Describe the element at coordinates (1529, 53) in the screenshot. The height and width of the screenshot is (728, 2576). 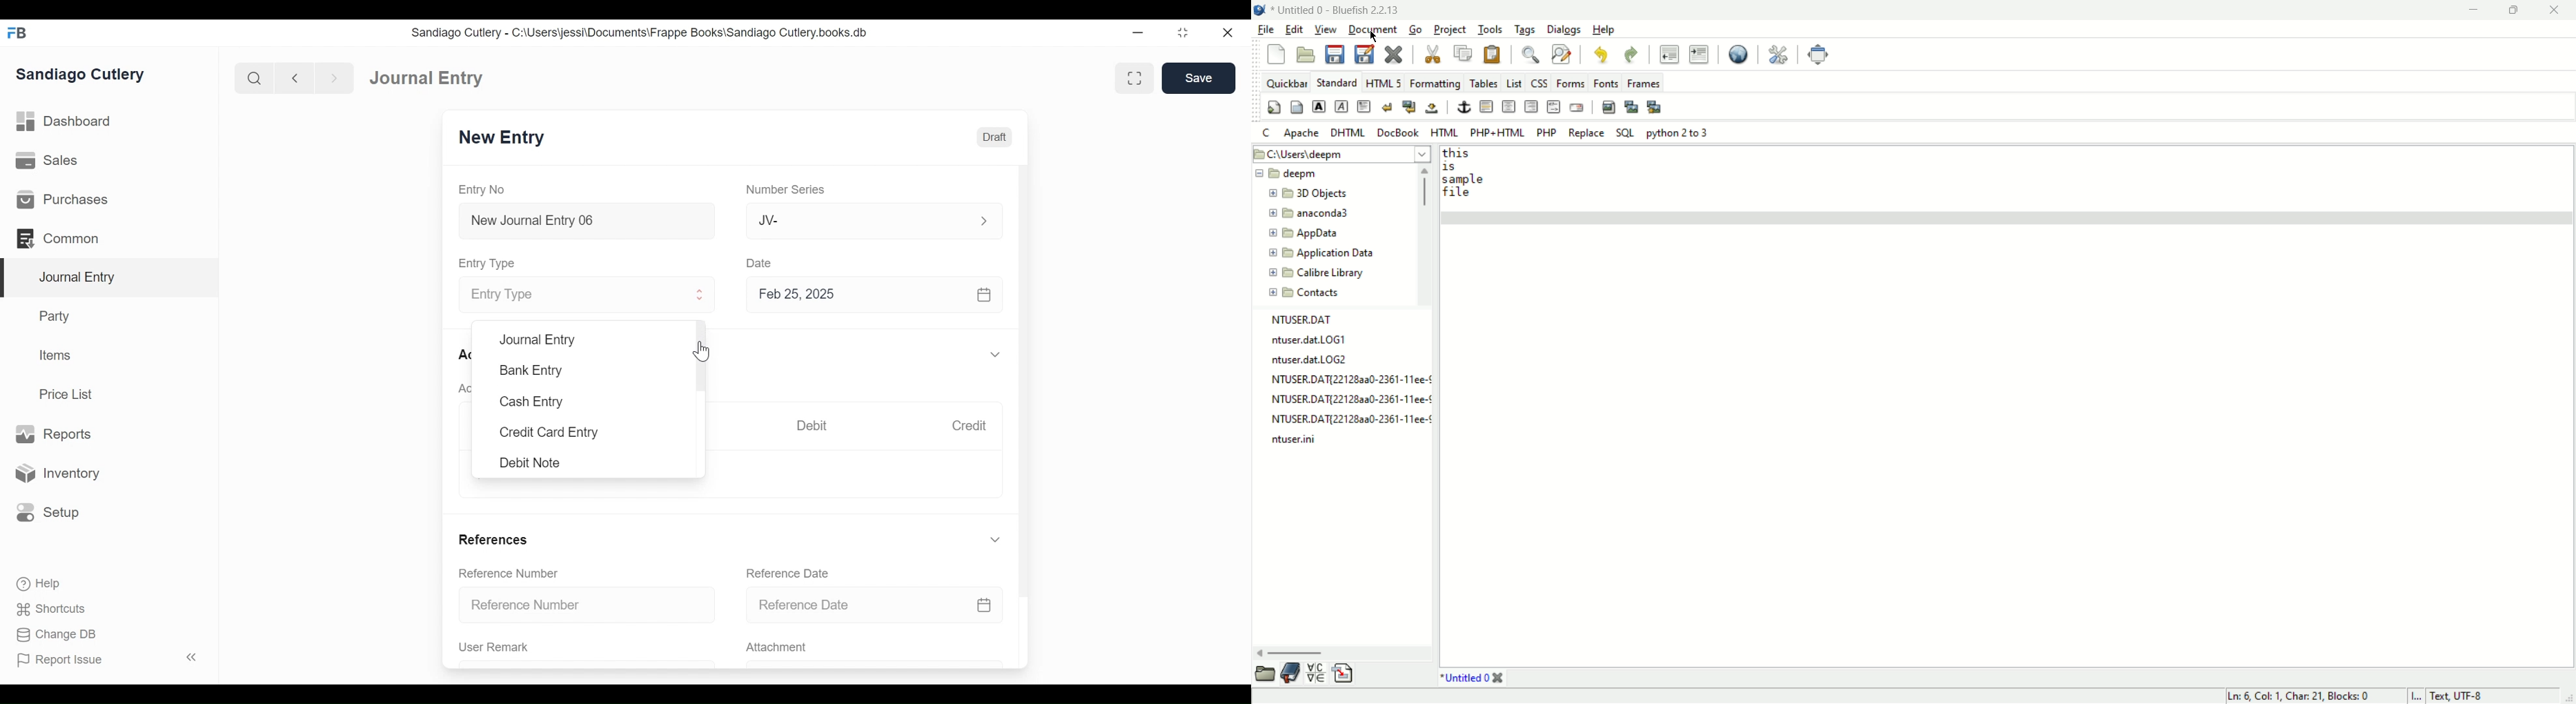
I see `show find bar` at that location.